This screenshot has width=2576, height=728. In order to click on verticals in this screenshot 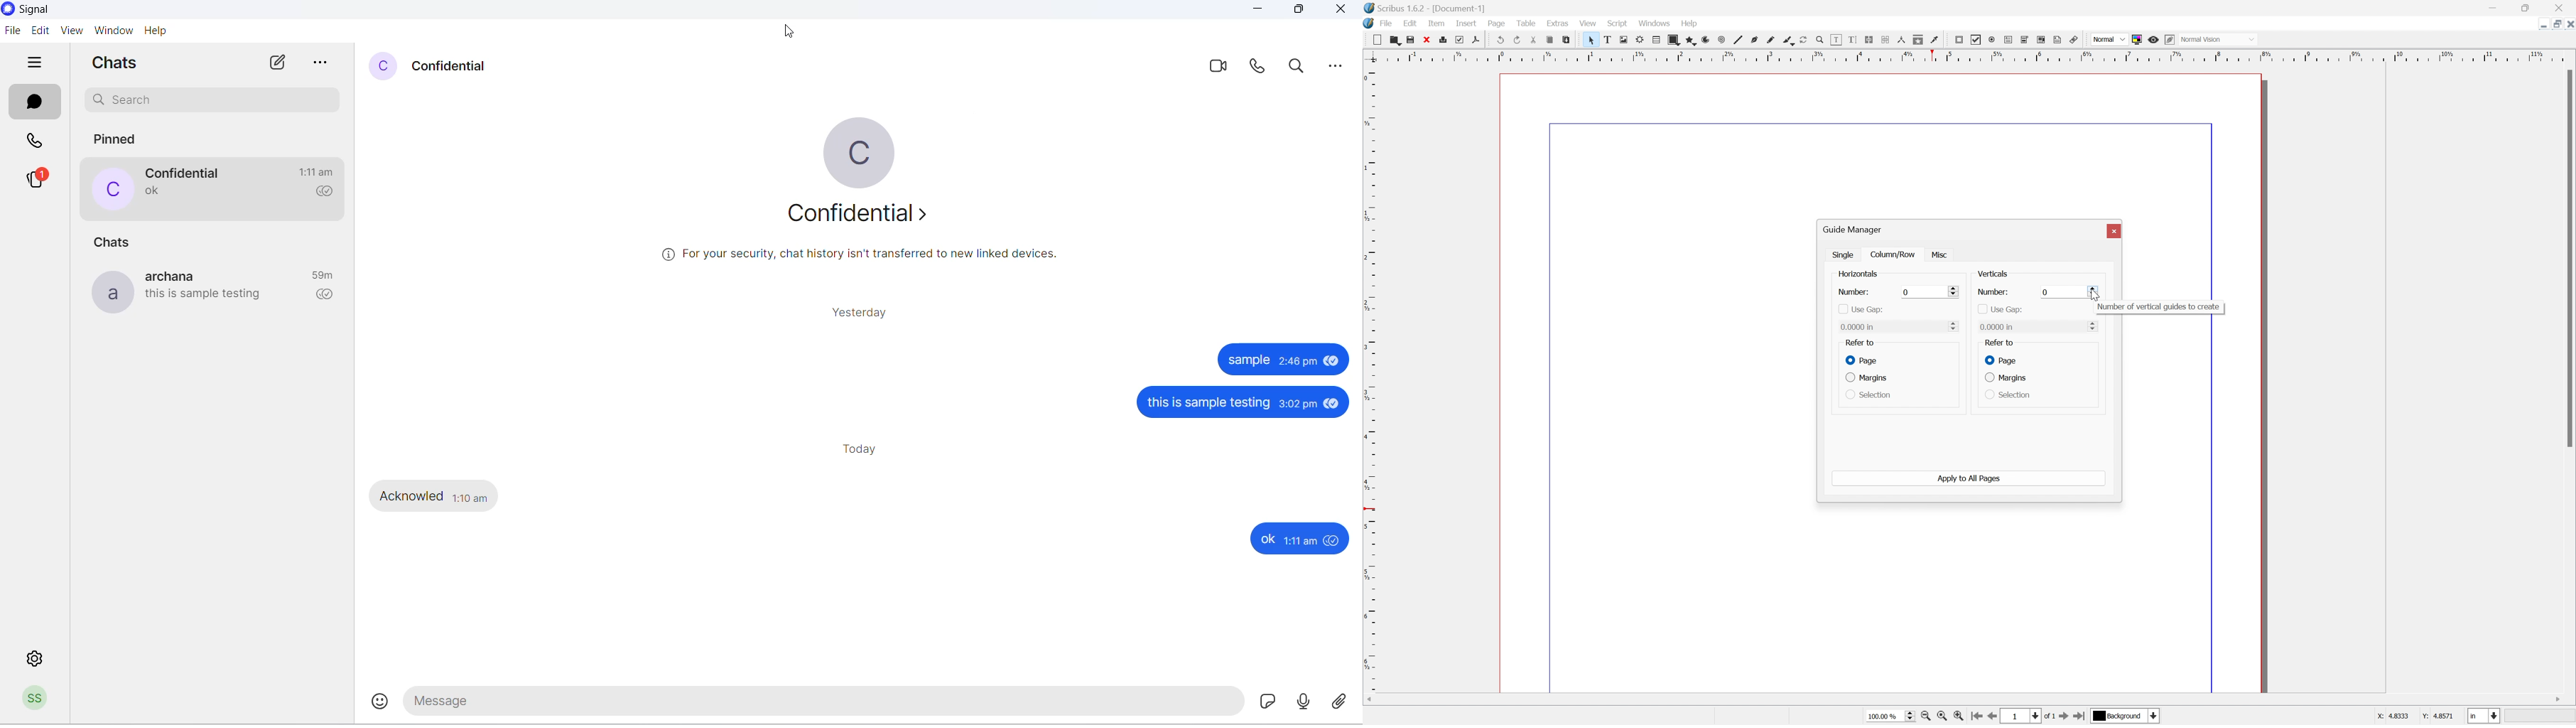, I will do `click(1994, 274)`.